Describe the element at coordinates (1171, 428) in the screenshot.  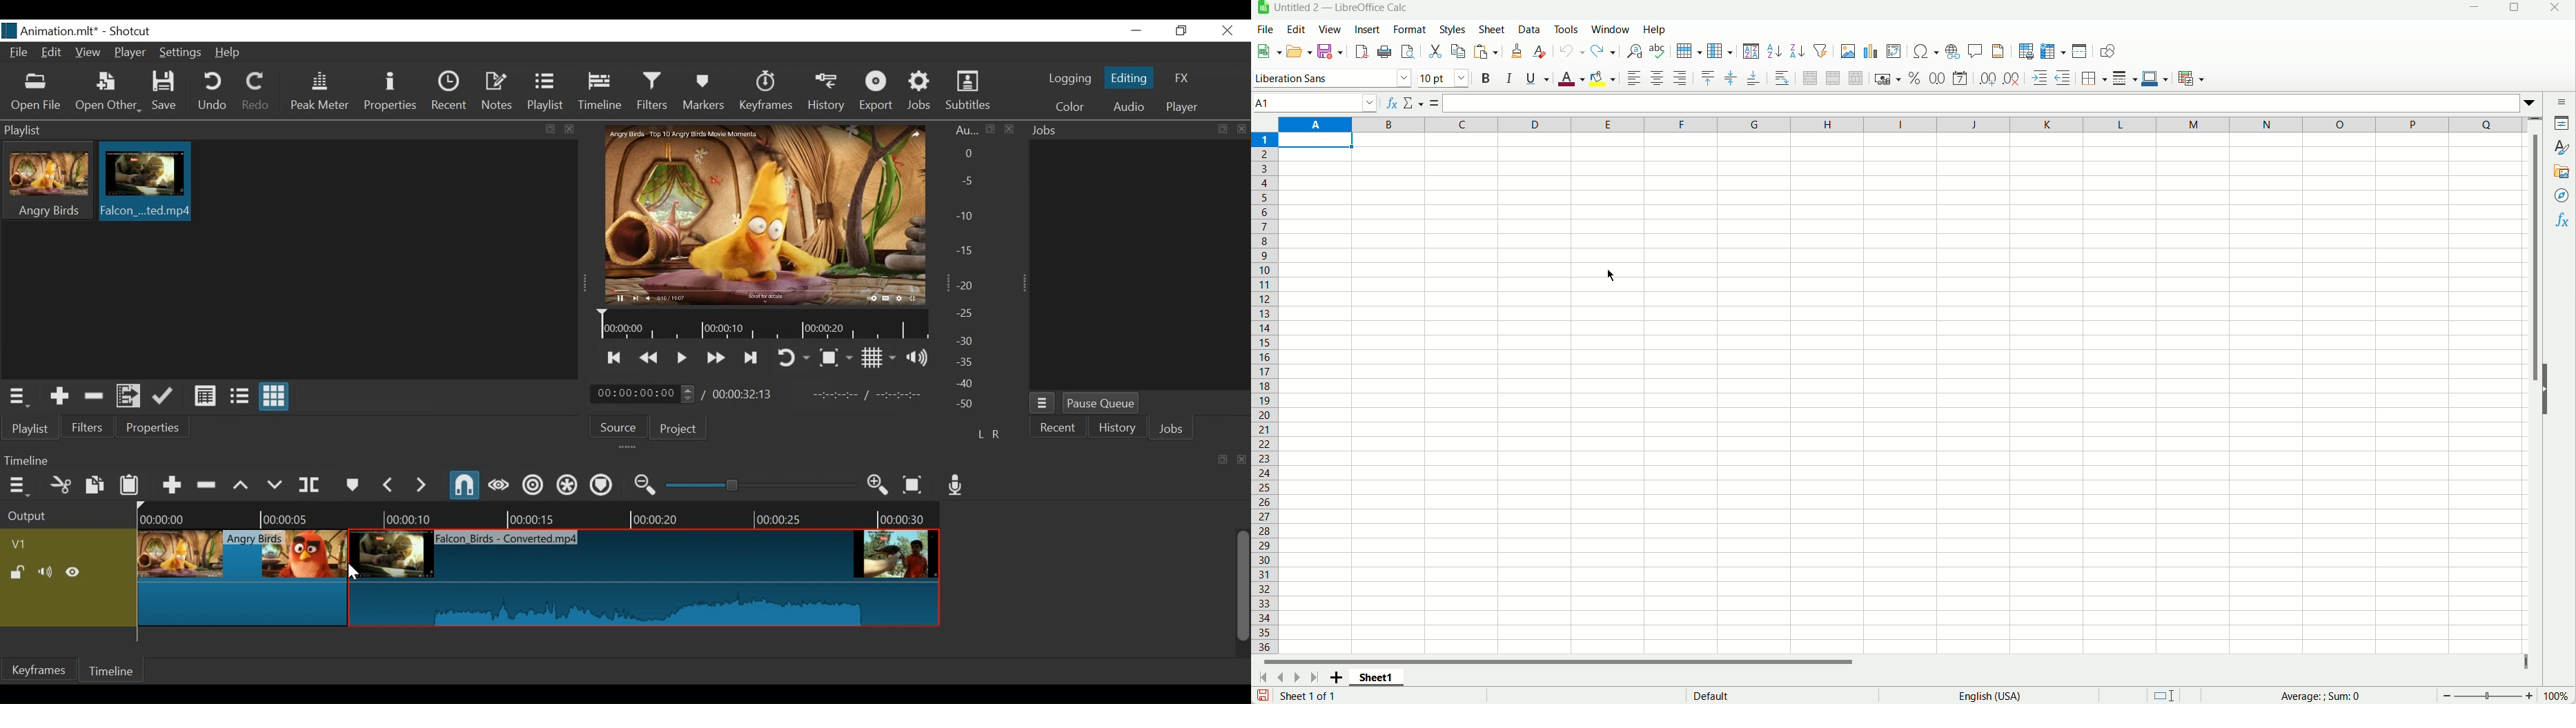
I see `Jobs ` at that location.